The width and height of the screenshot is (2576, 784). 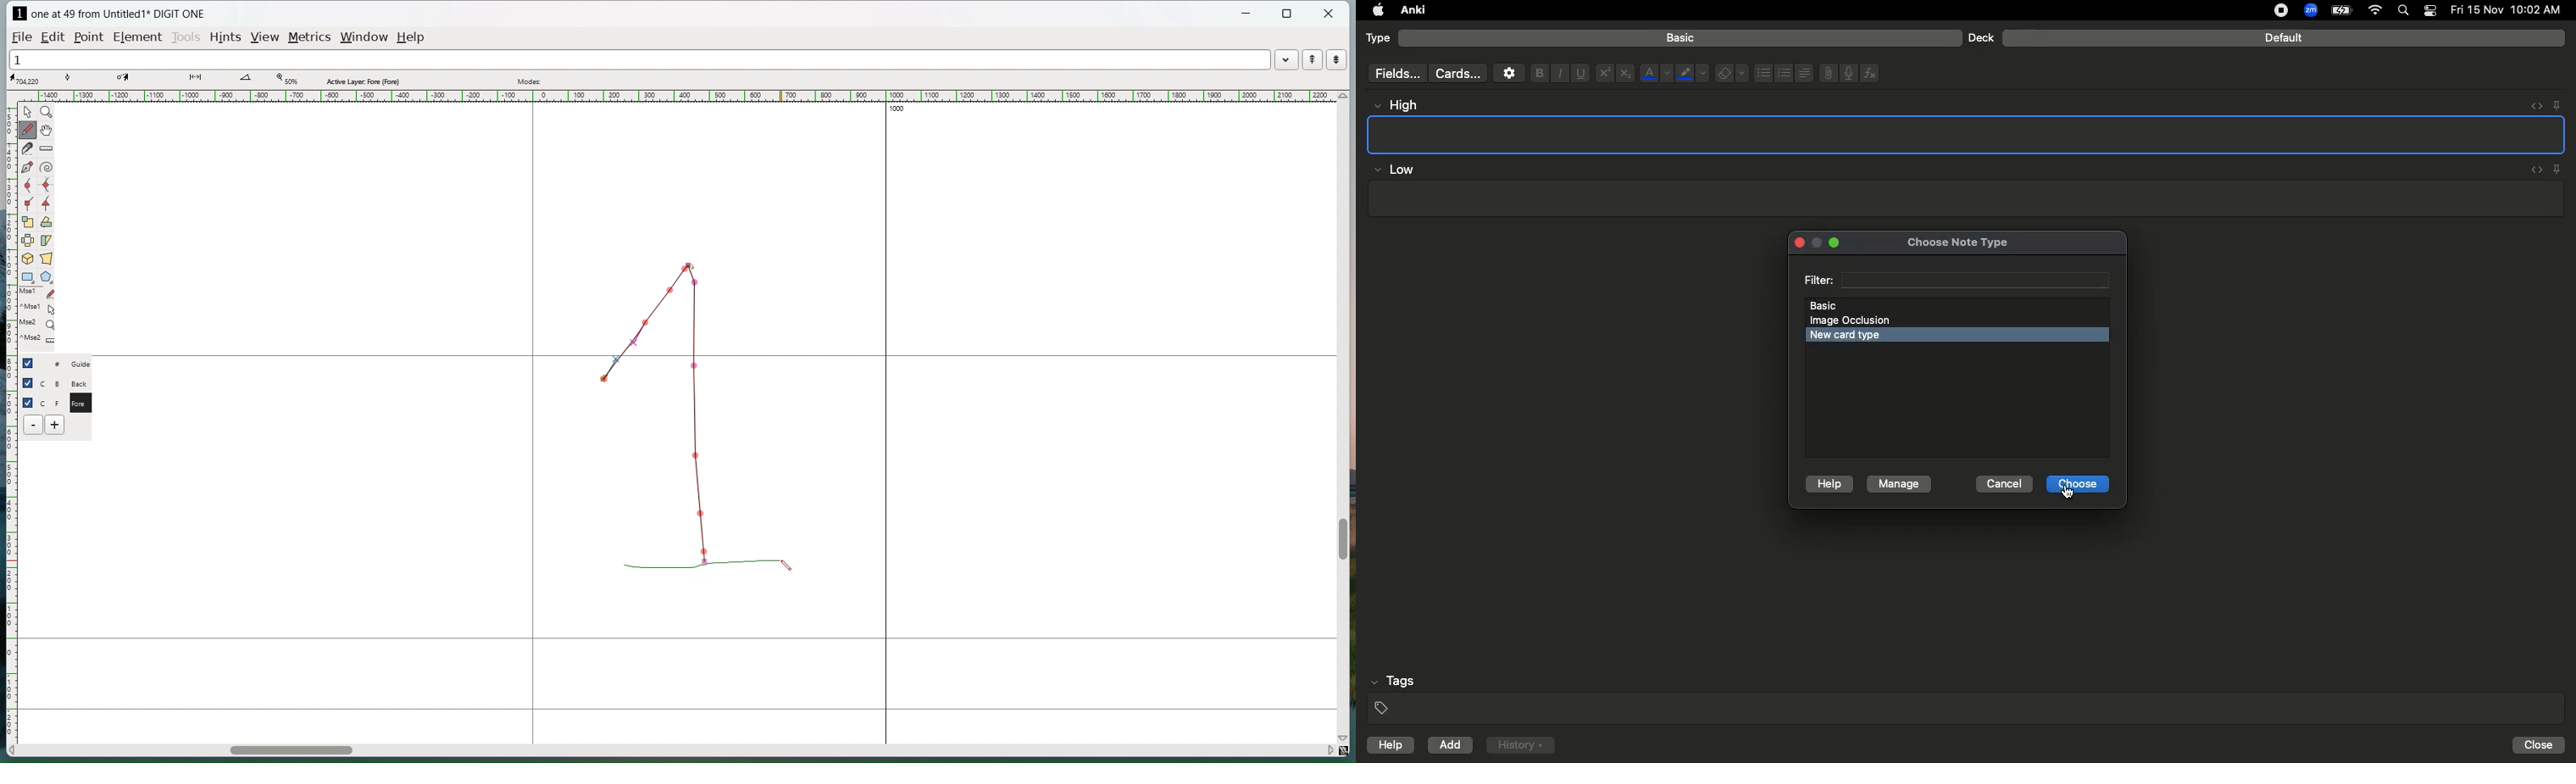 What do you see at coordinates (1403, 105) in the screenshot?
I see `High` at bounding box center [1403, 105].